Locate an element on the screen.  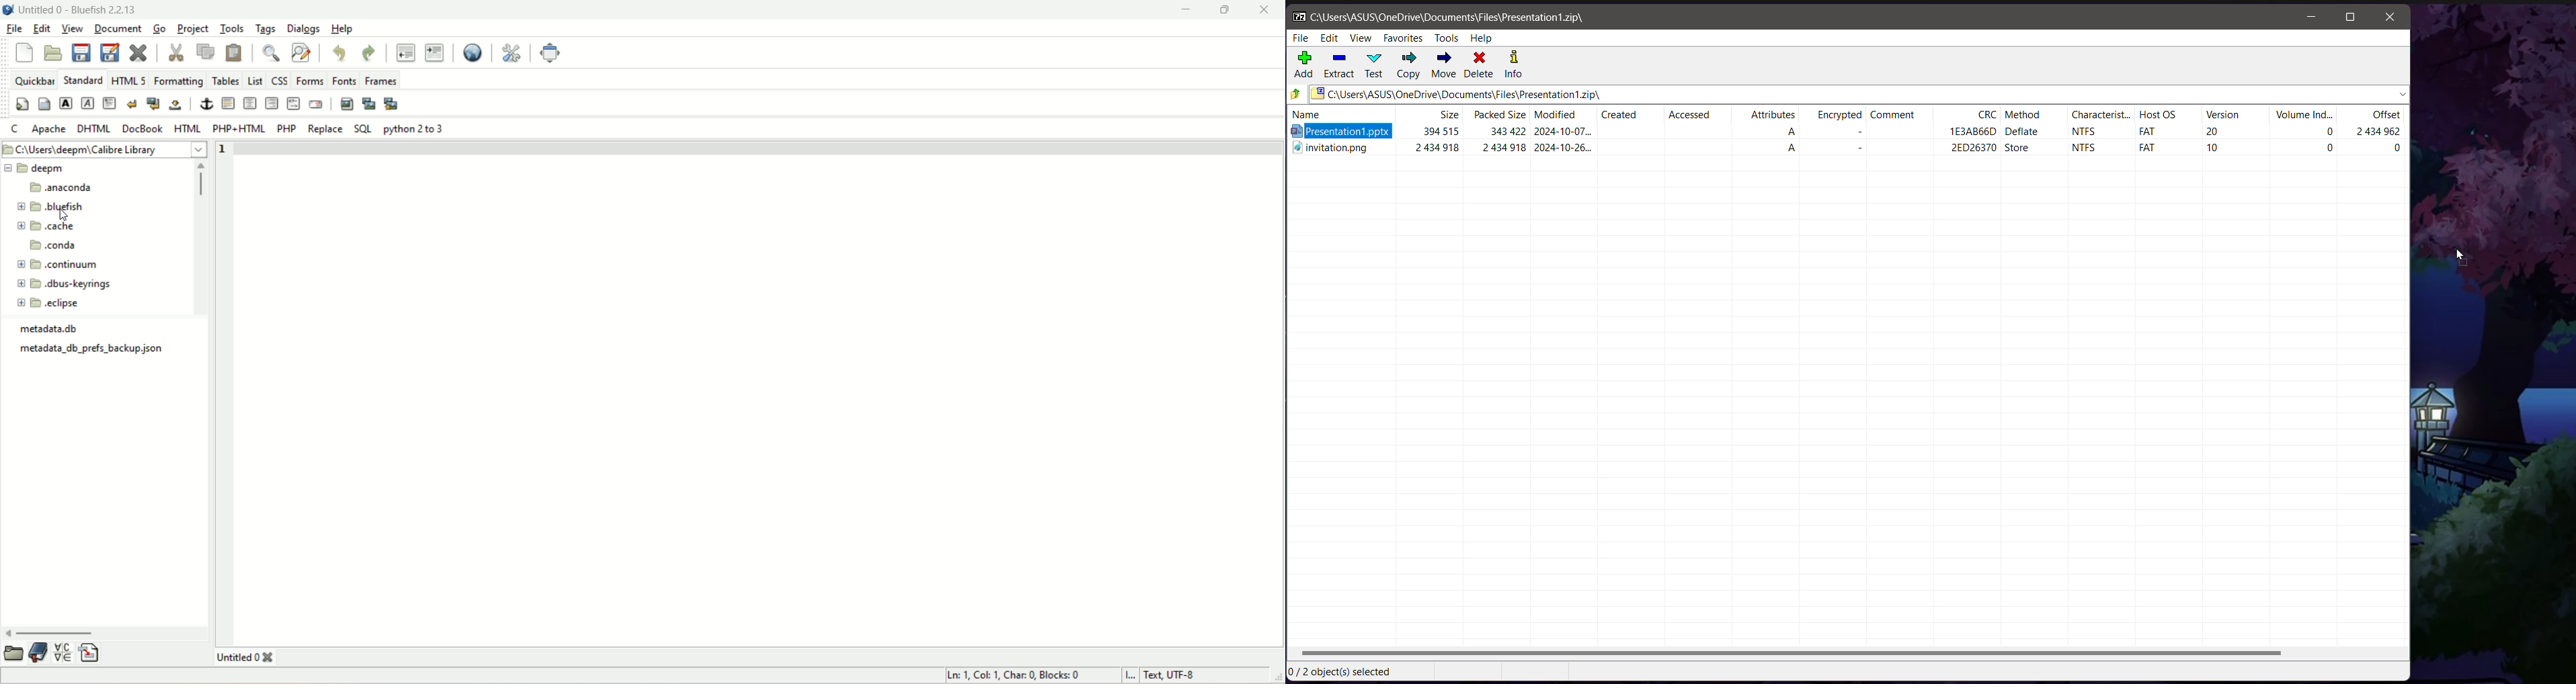
copy is located at coordinates (206, 52).